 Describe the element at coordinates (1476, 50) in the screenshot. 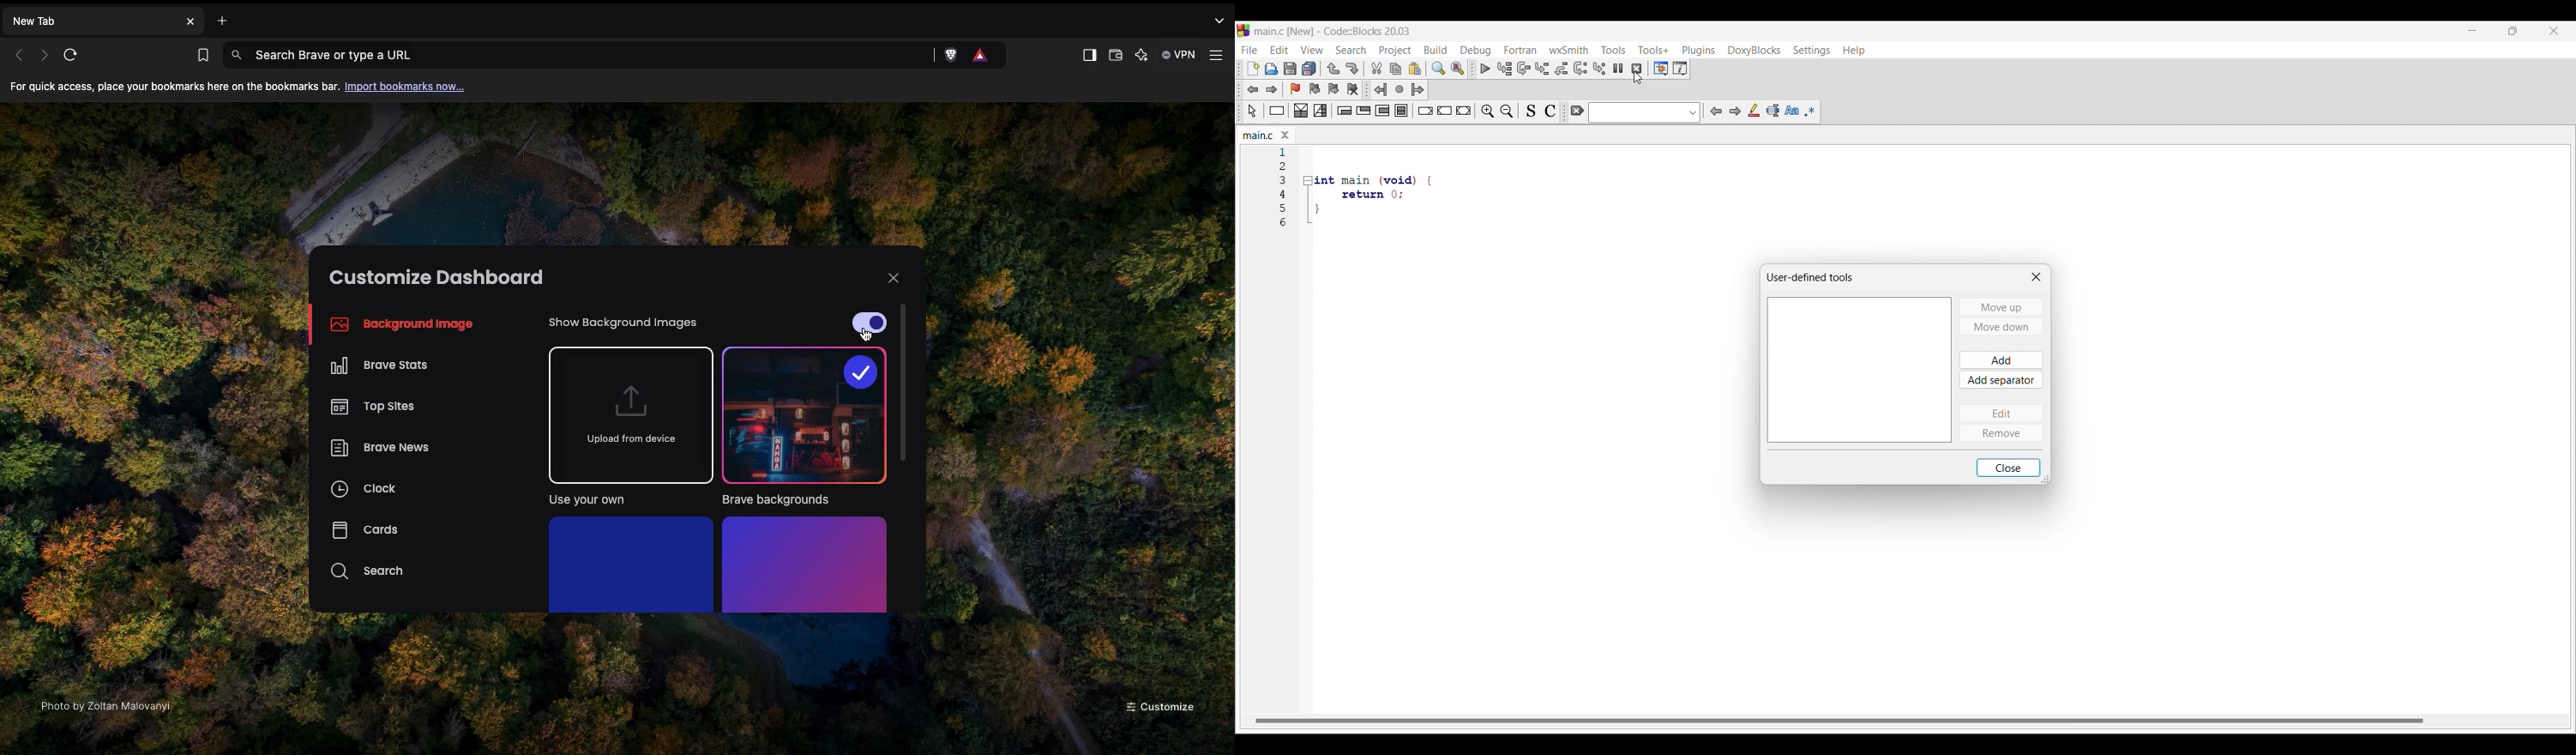

I see `Debug menu` at that location.